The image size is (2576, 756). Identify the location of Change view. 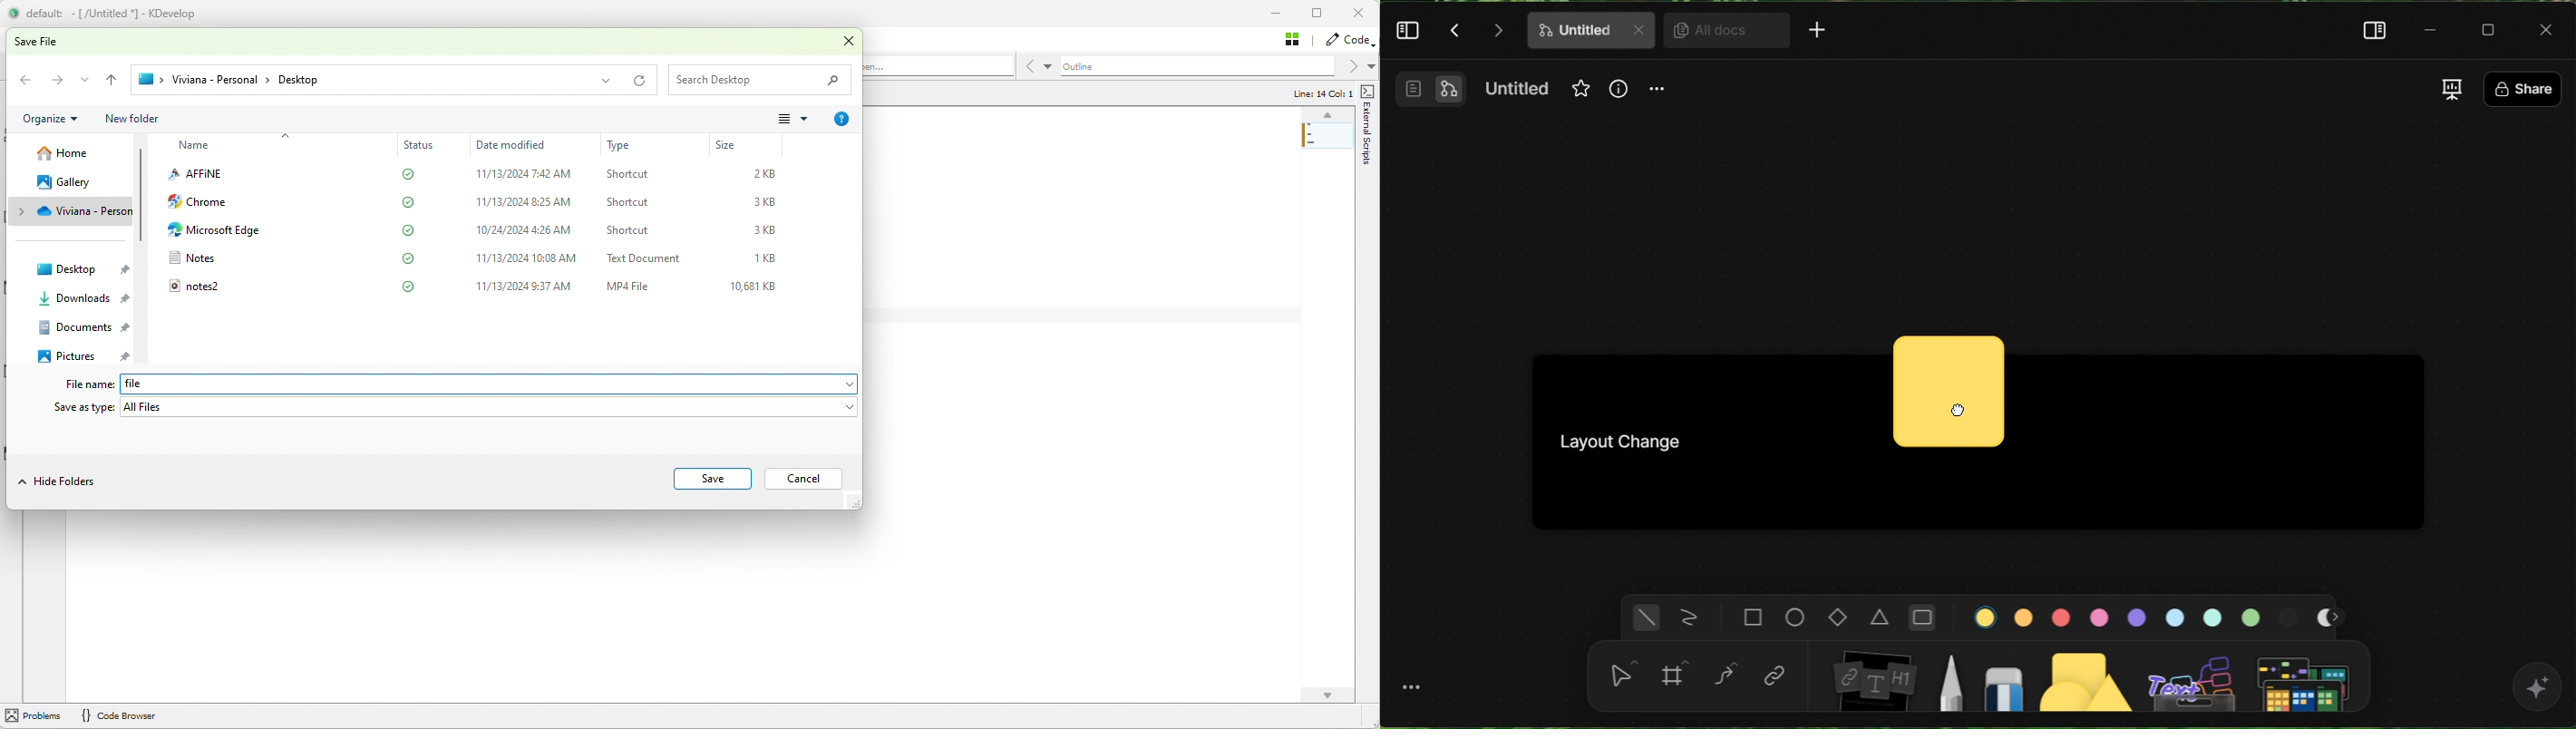
(2450, 89).